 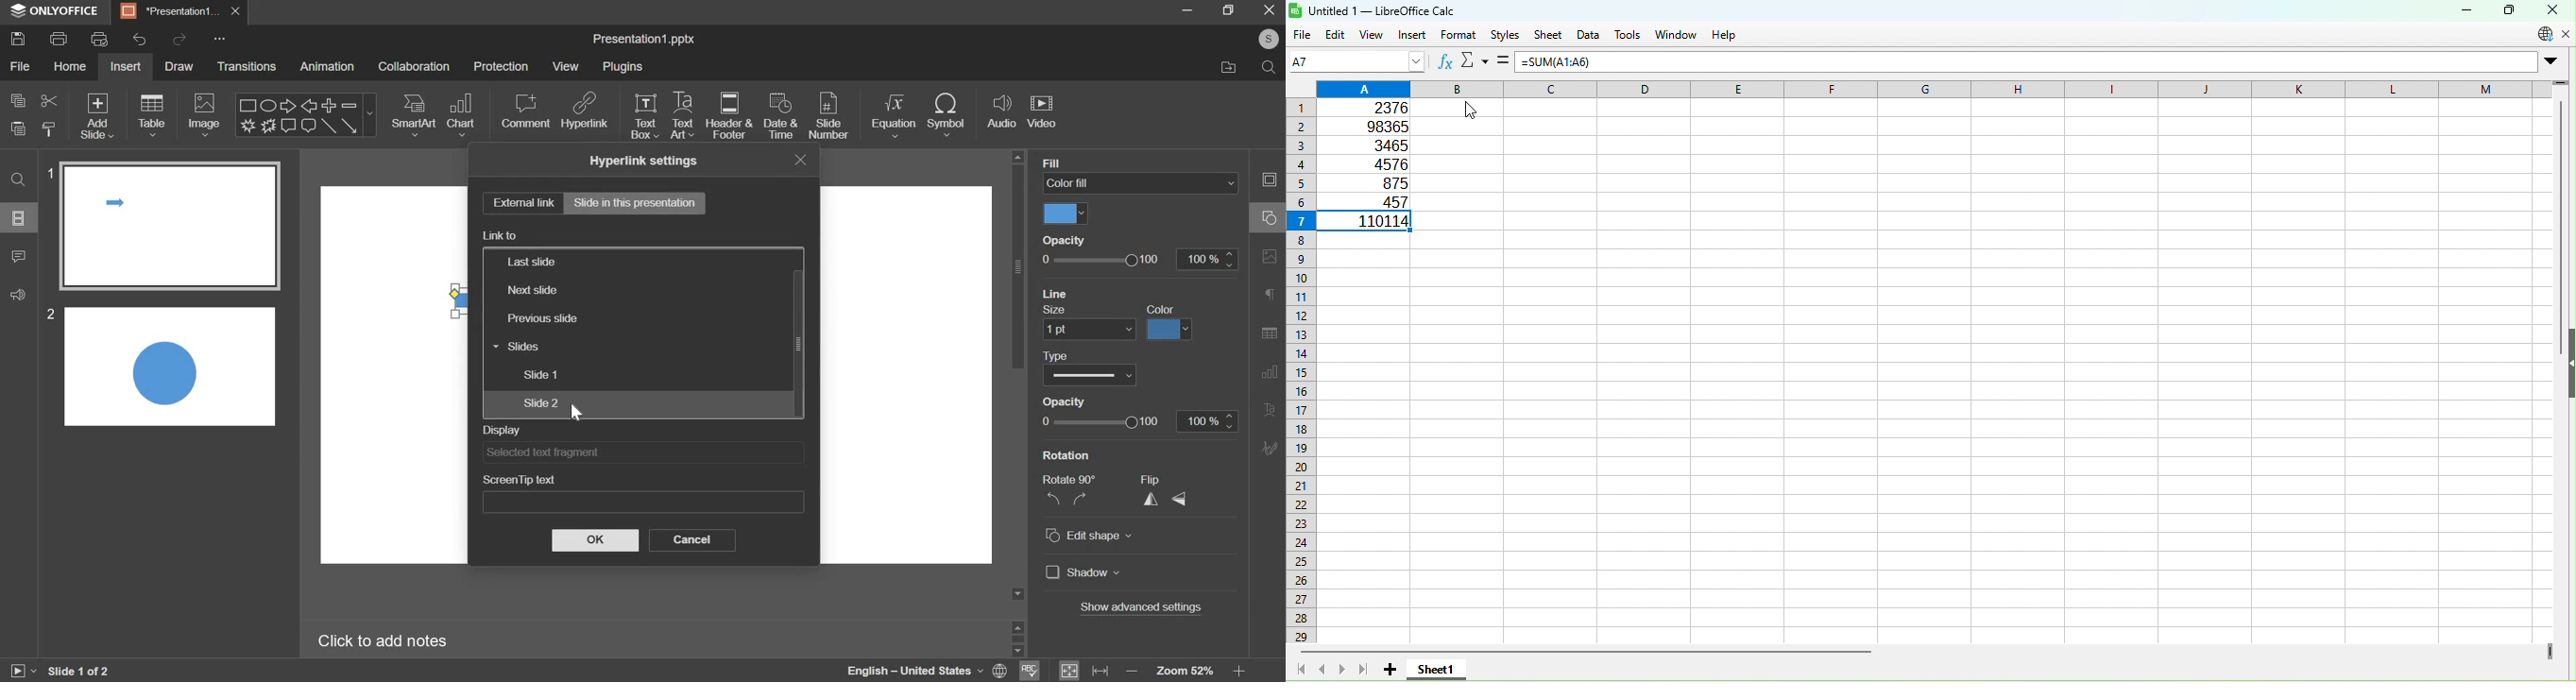 What do you see at coordinates (415, 116) in the screenshot?
I see `smartart` at bounding box center [415, 116].